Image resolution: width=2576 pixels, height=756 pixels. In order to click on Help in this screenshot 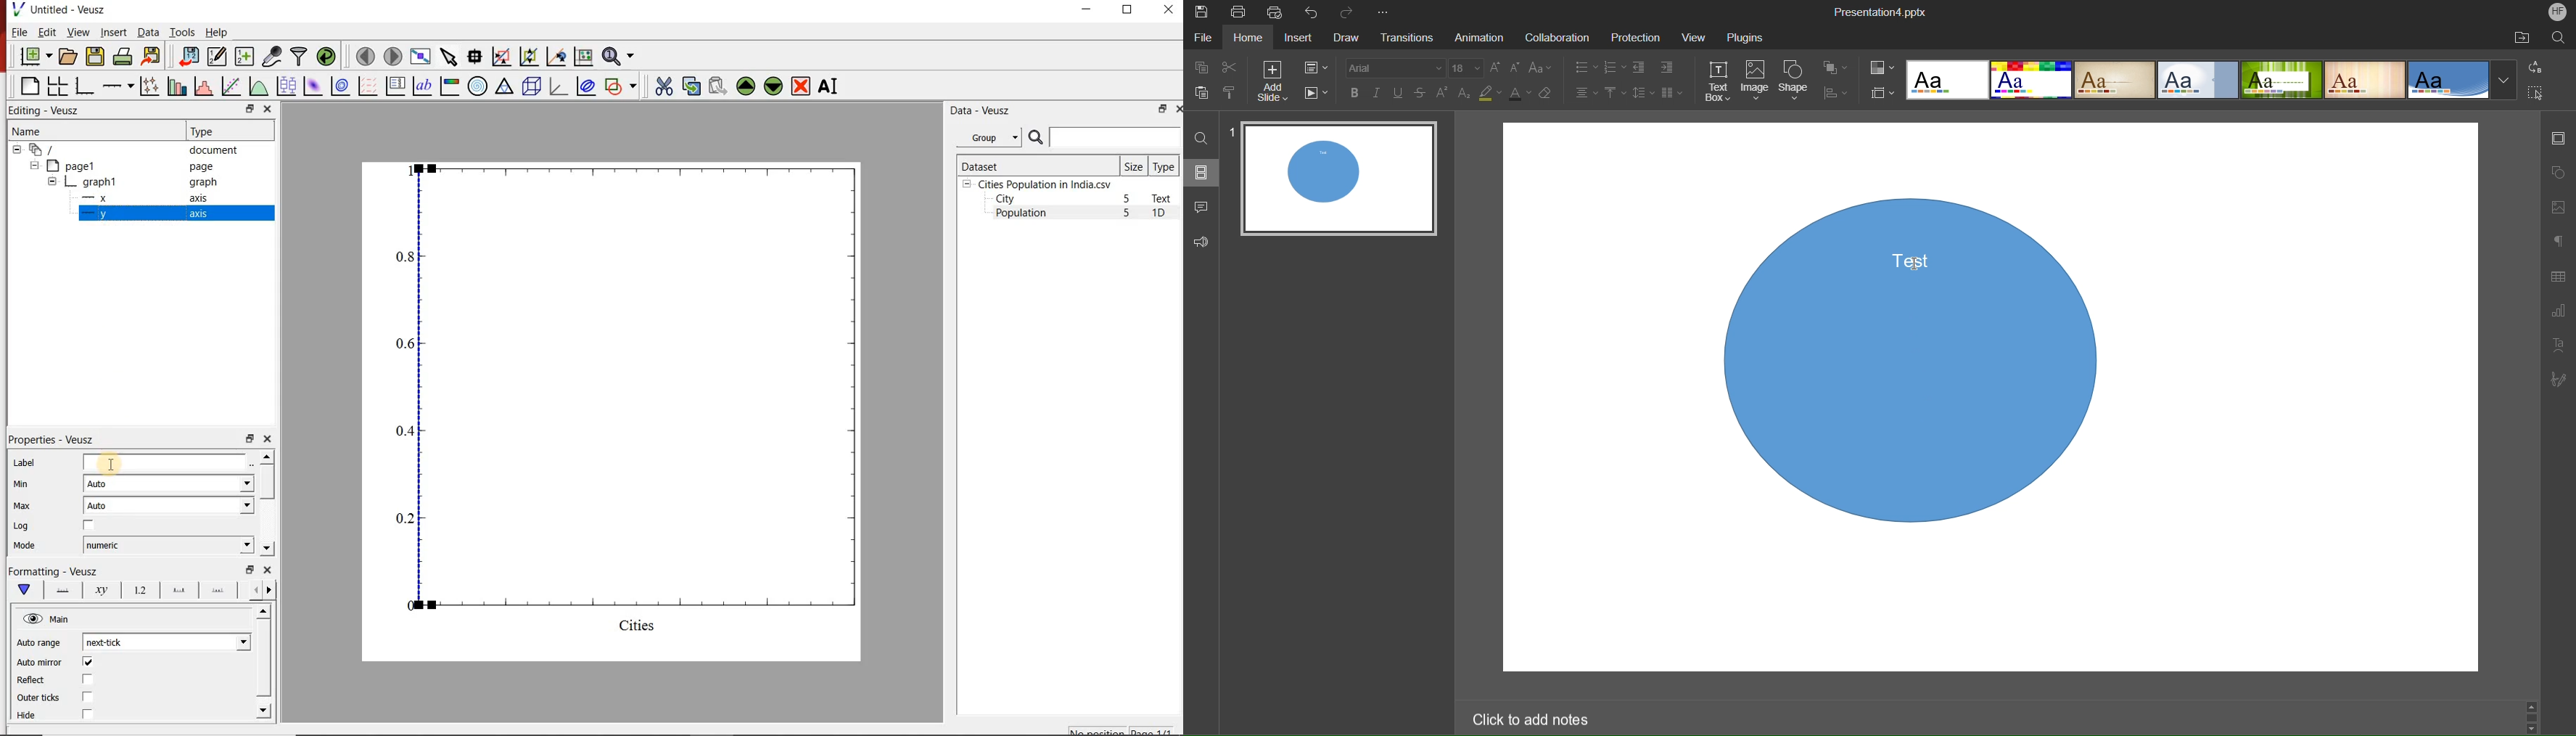, I will do `click(218, 32)`.